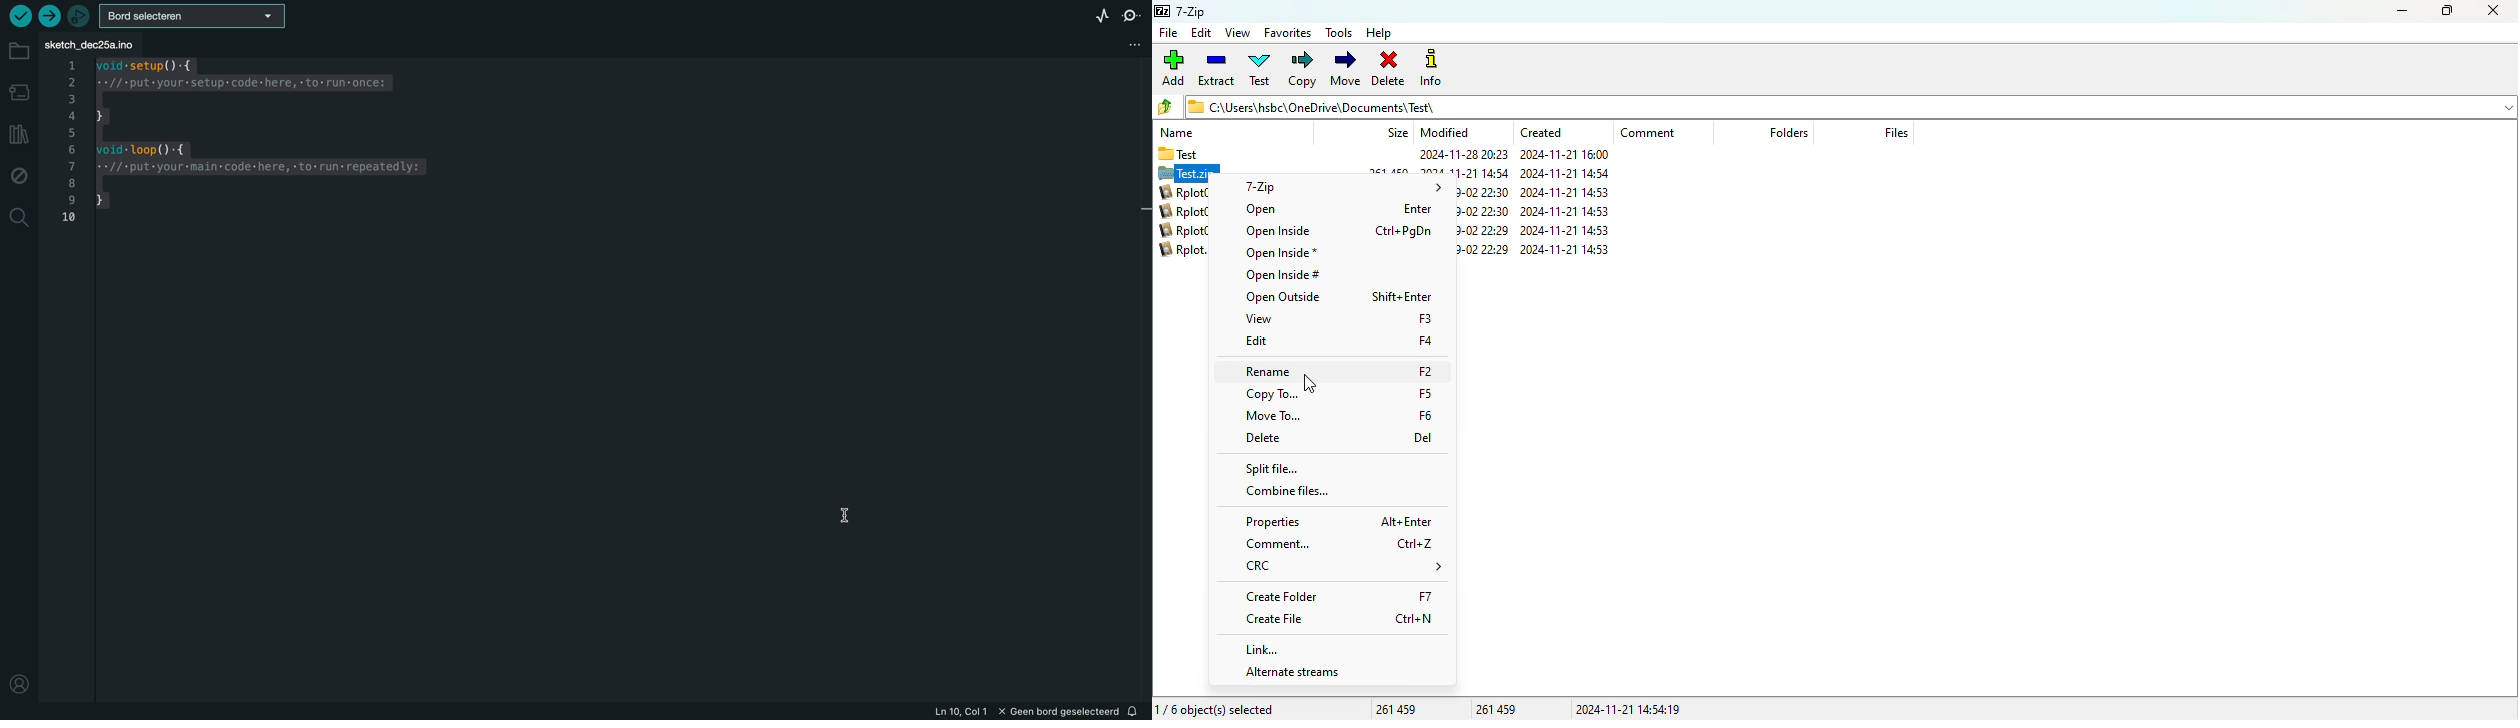  What do you see at coordinates (1215, 708) in the screenshot?
I see `1/6 object(s) selected` at bounding box center [1215, 708].